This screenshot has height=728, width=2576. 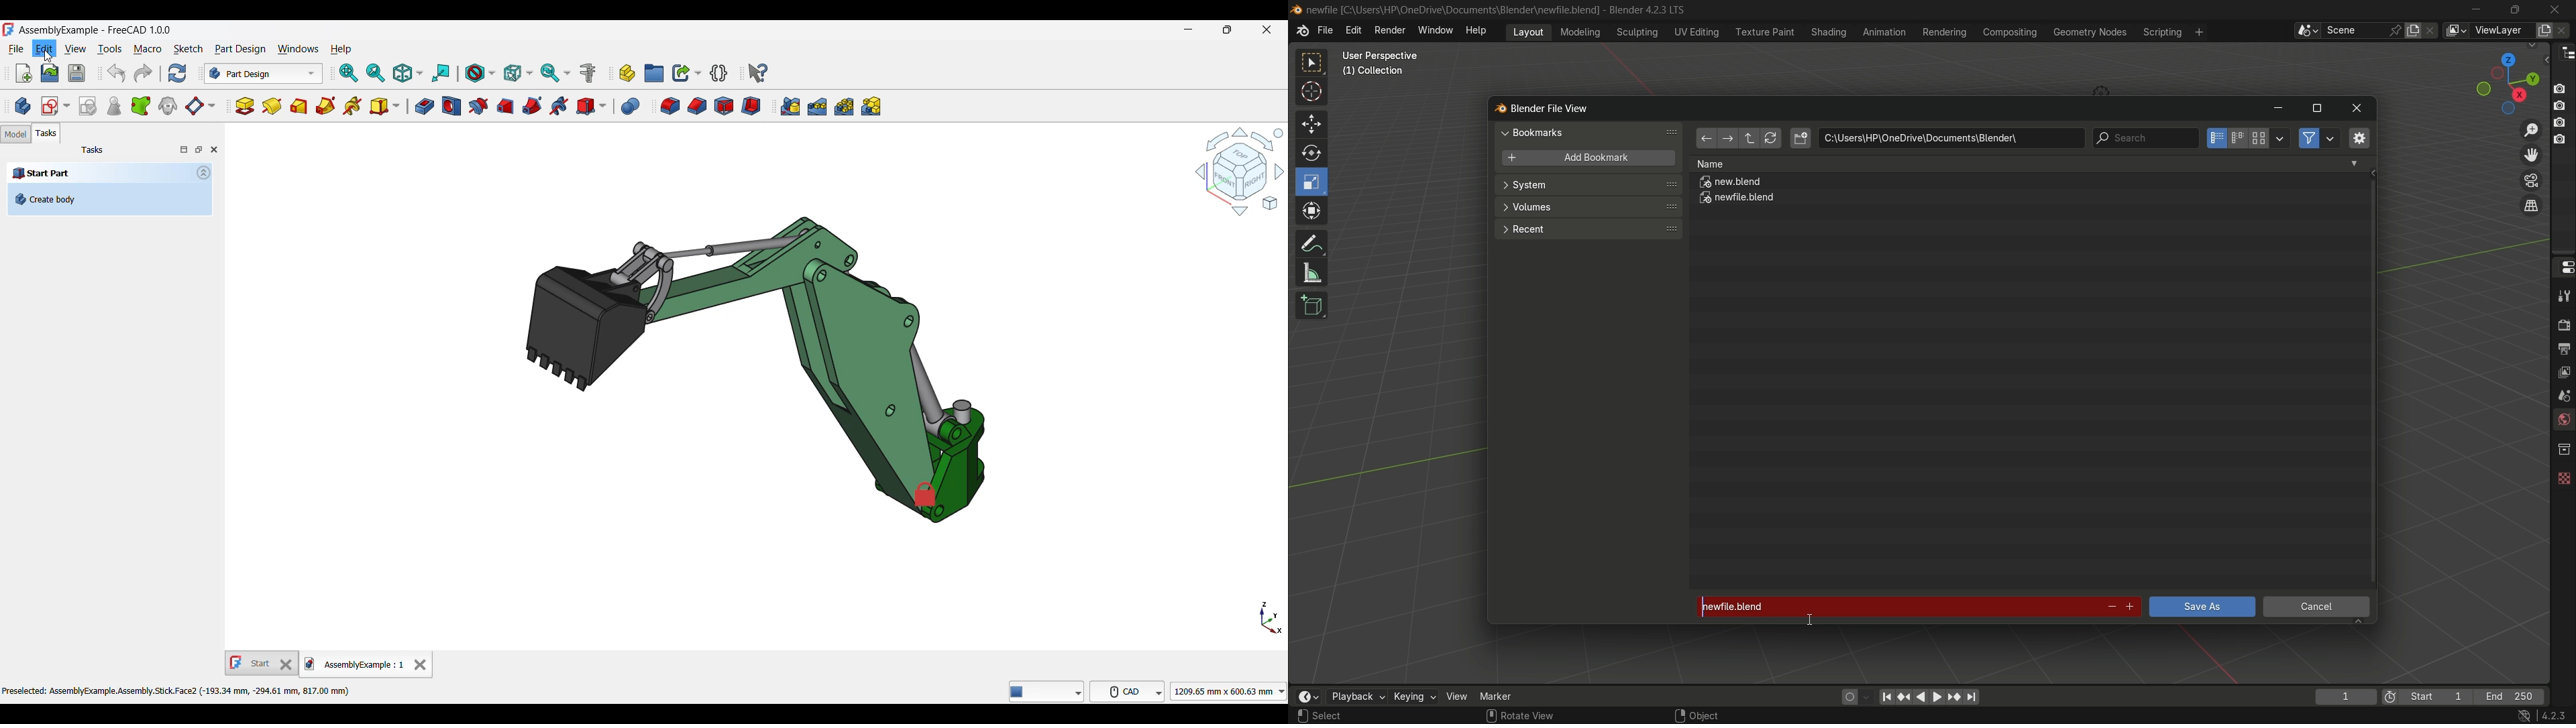 What do you see at coordinates (1436, 32) in the screenshot?
I see `window menu` at bounding box center [1436, 32].